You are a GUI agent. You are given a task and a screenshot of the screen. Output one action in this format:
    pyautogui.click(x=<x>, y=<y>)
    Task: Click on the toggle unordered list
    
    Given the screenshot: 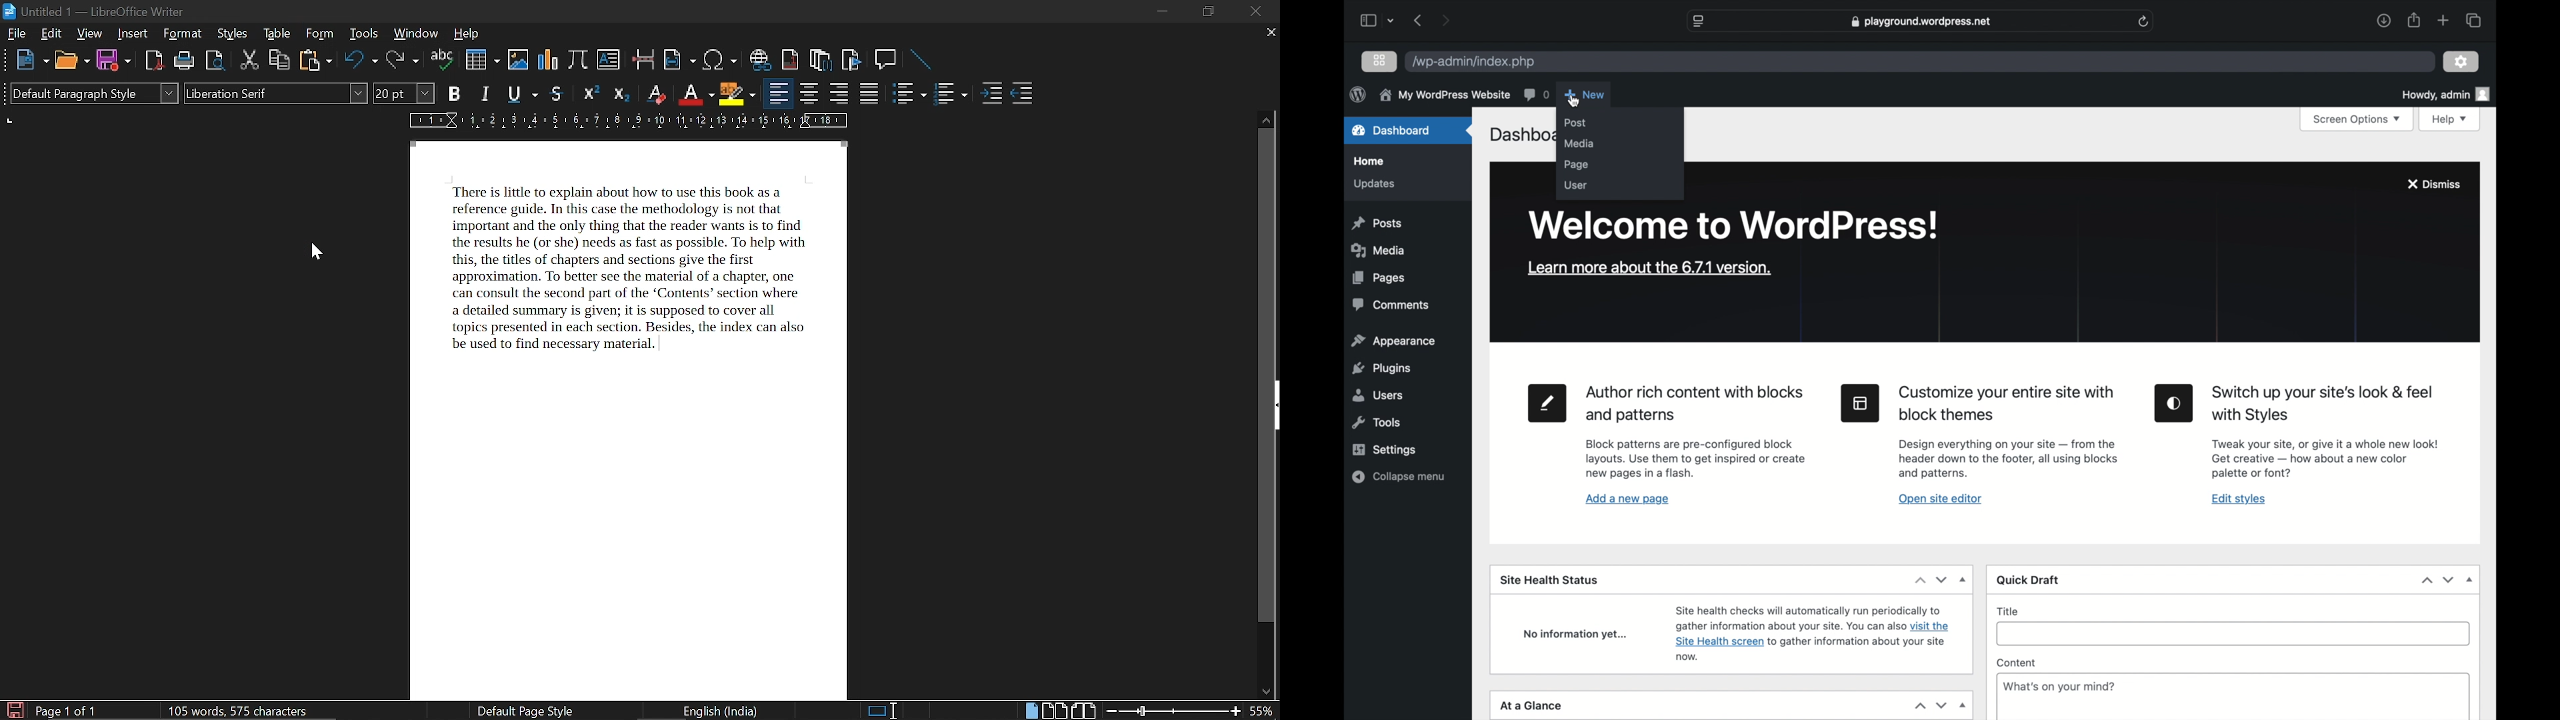 What is the action you would take?
    pyautogui.click(x=950, y=94)
    